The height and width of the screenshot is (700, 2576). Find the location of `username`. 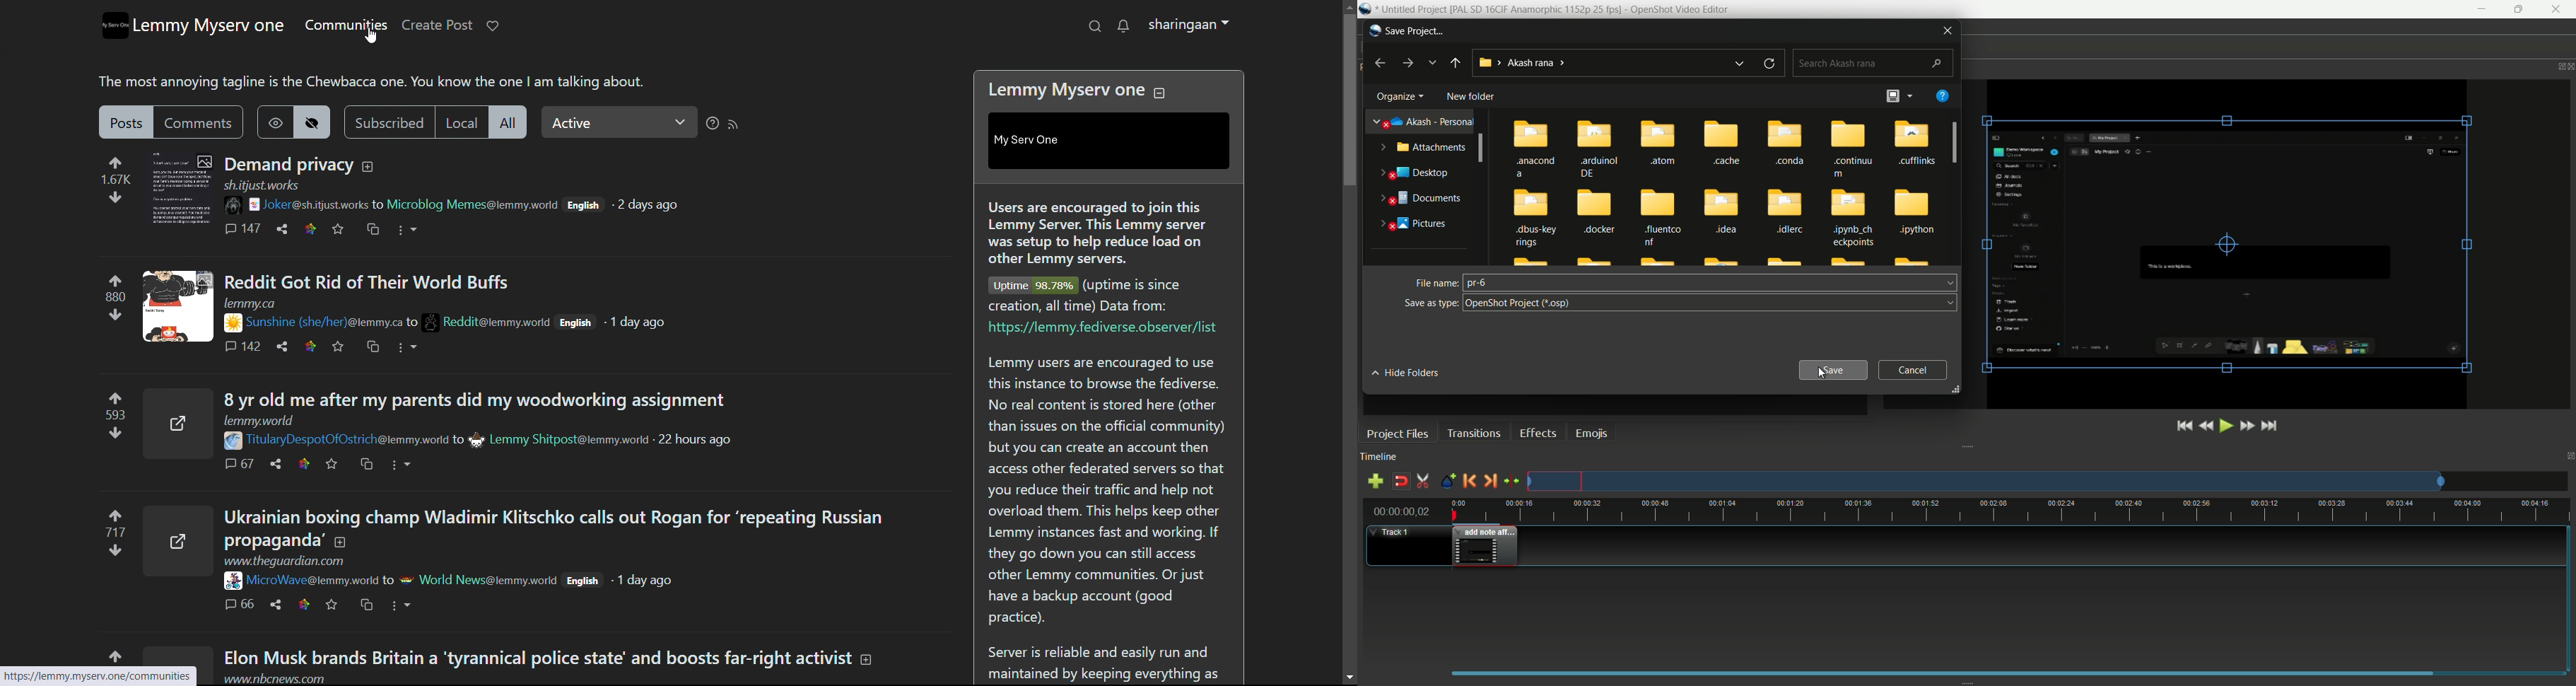

username is located at coordinates (474, 204).